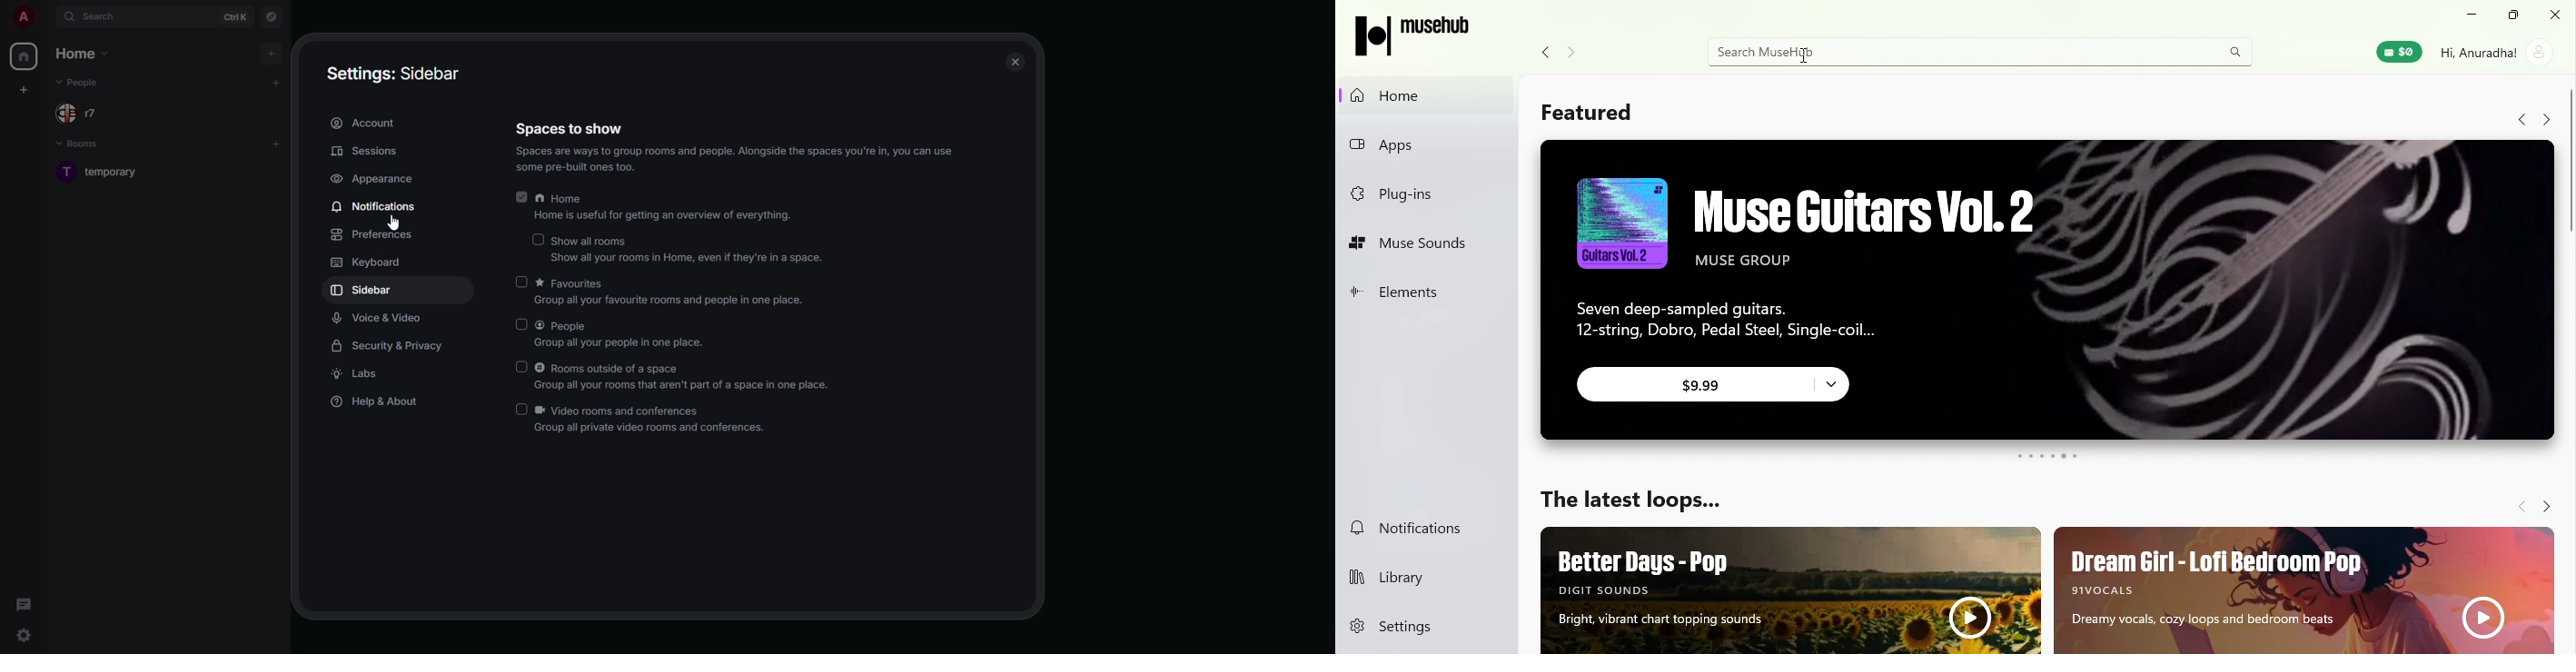 This screenshot has height=672, width=2576. Describe the element at coordinates (2472, 15) in the screenshot. I see `Minimize` at that location.